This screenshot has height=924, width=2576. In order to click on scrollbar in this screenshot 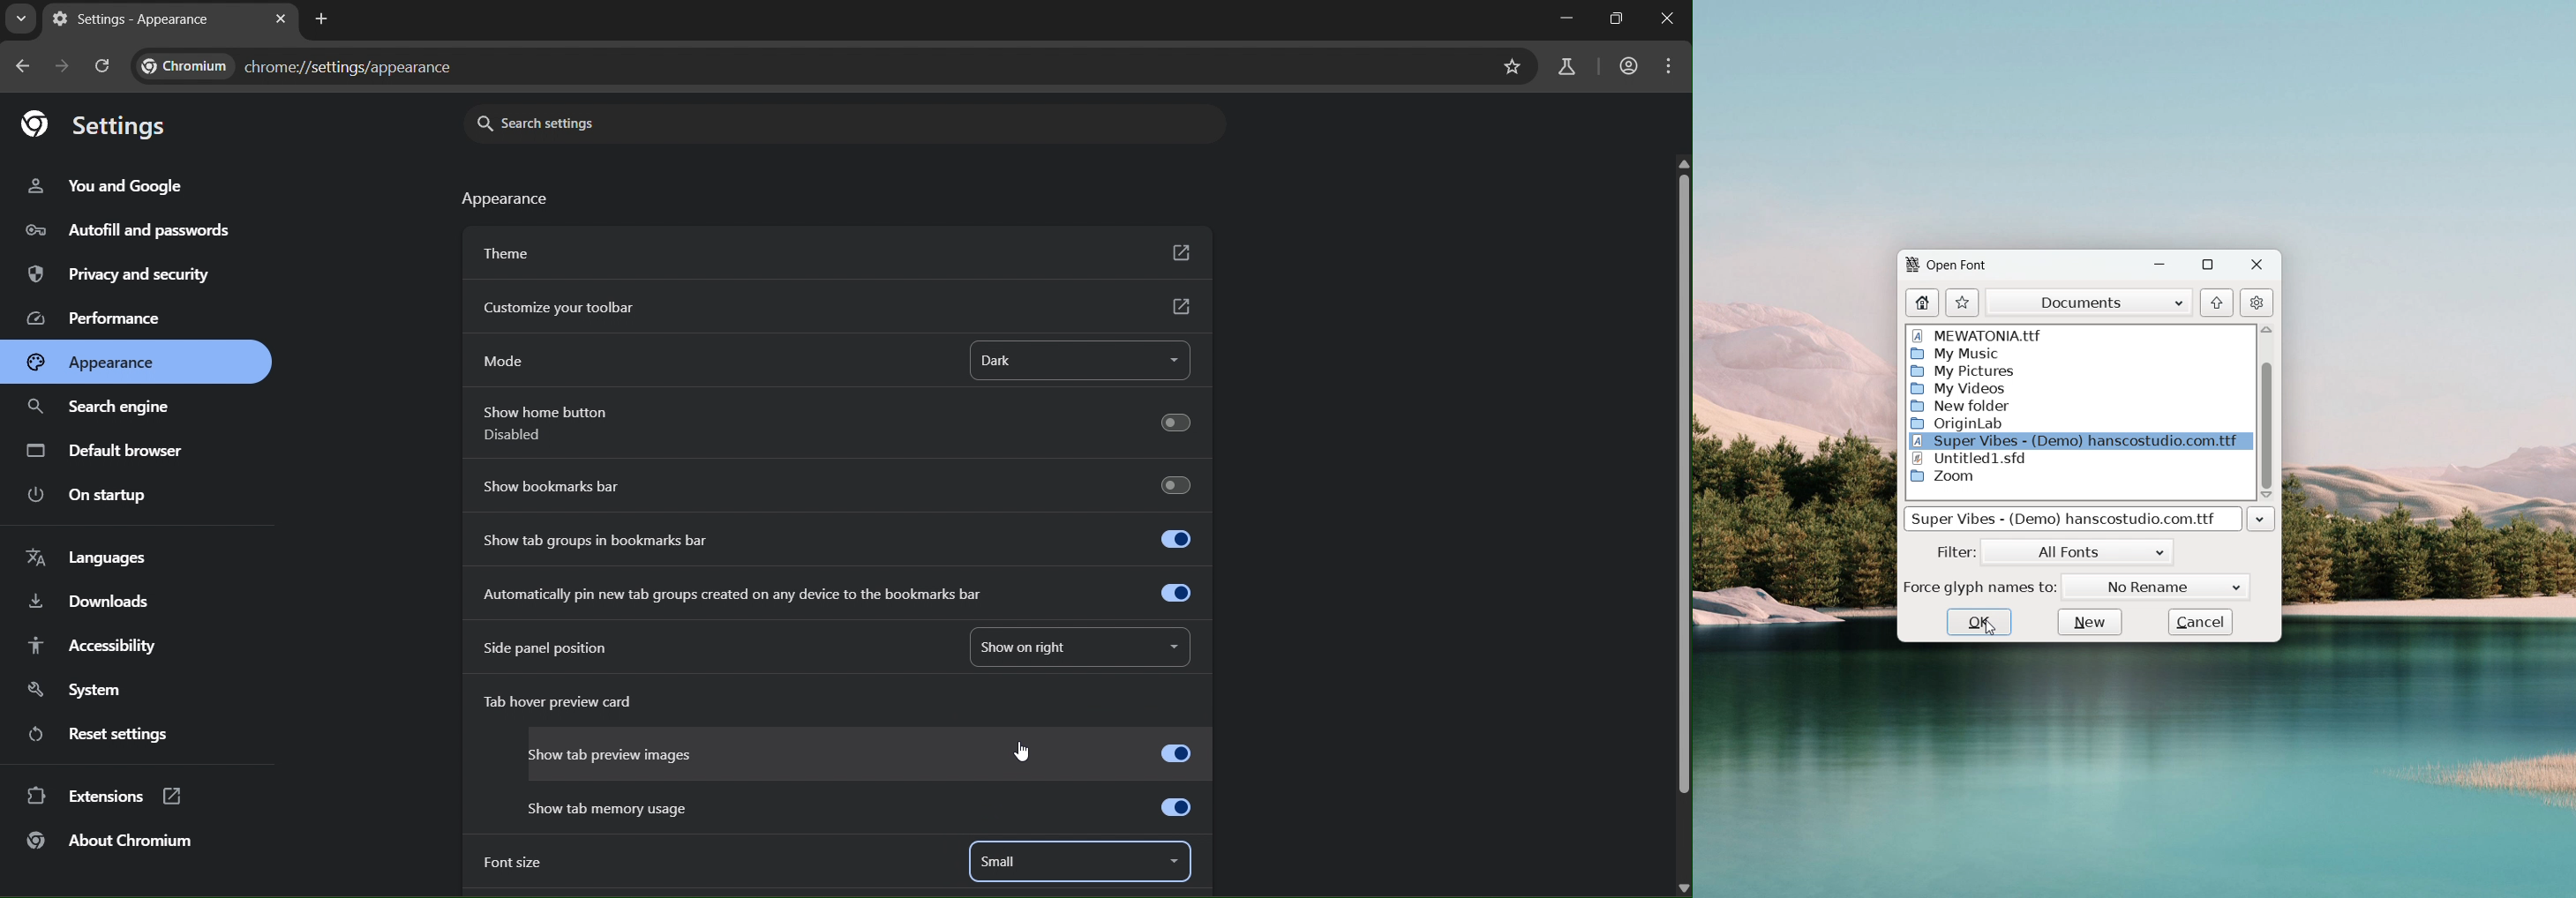, I will do `click(2267, 424)`.